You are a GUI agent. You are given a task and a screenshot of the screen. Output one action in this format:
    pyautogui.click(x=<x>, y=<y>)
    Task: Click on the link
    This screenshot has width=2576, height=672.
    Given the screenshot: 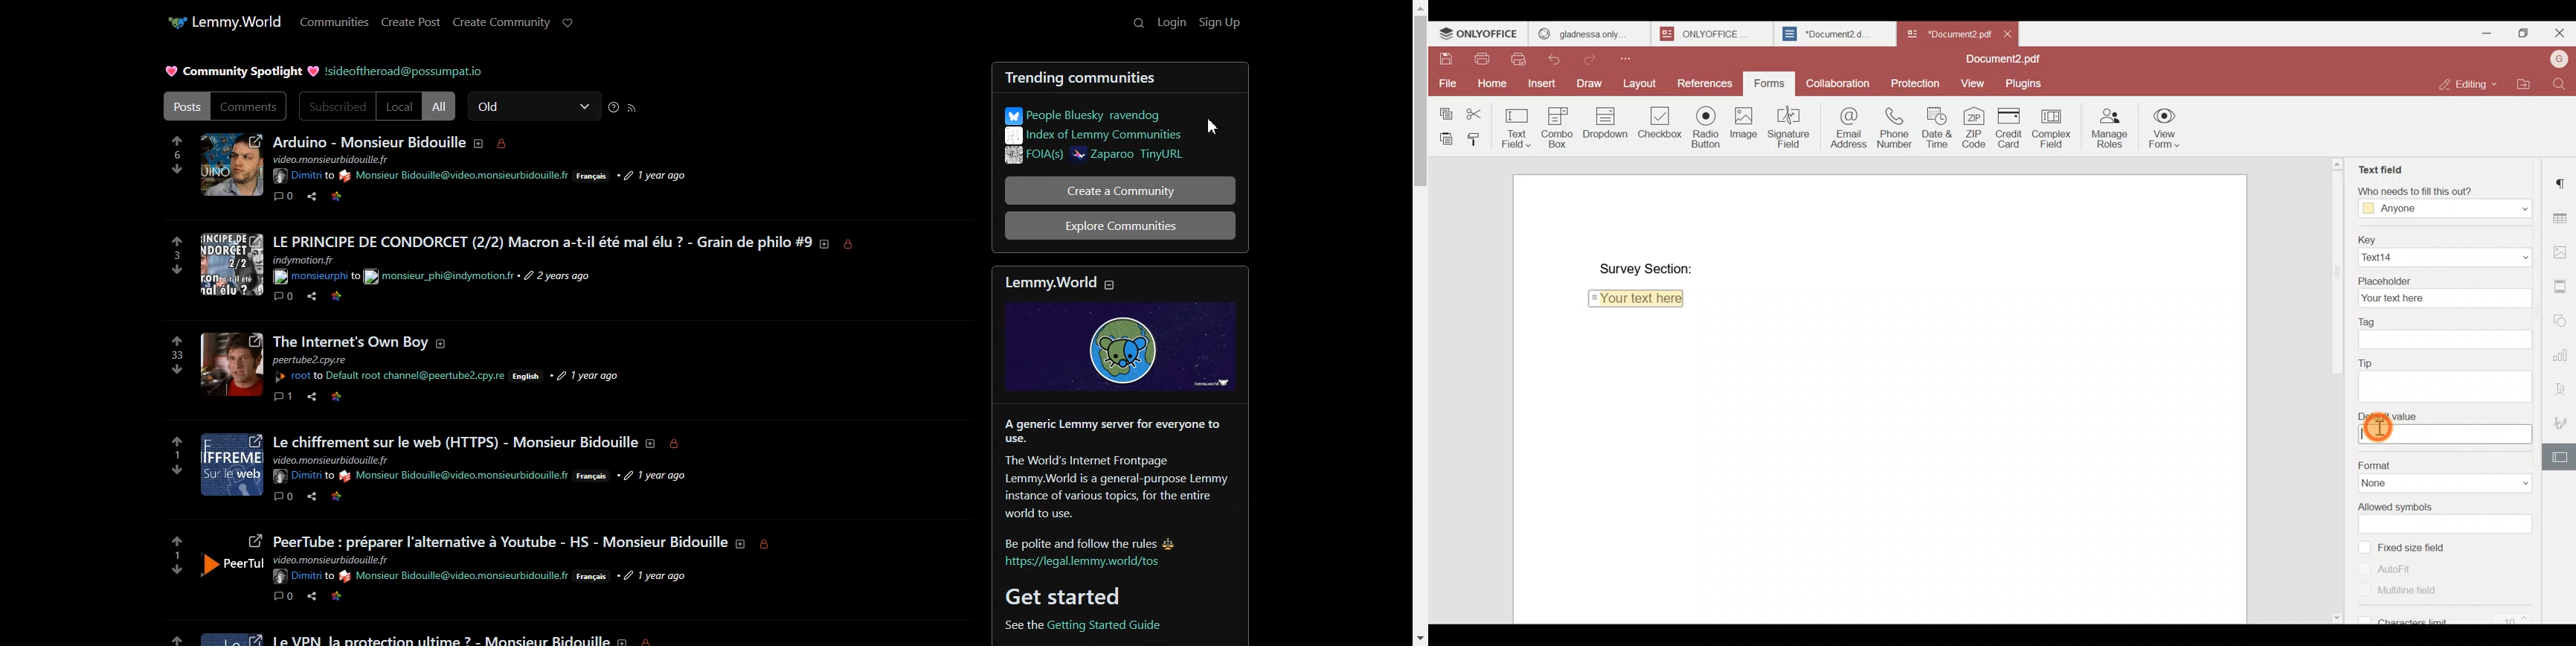 What is the action you would take?
    pyautogui.click(x=334, y=596)
    